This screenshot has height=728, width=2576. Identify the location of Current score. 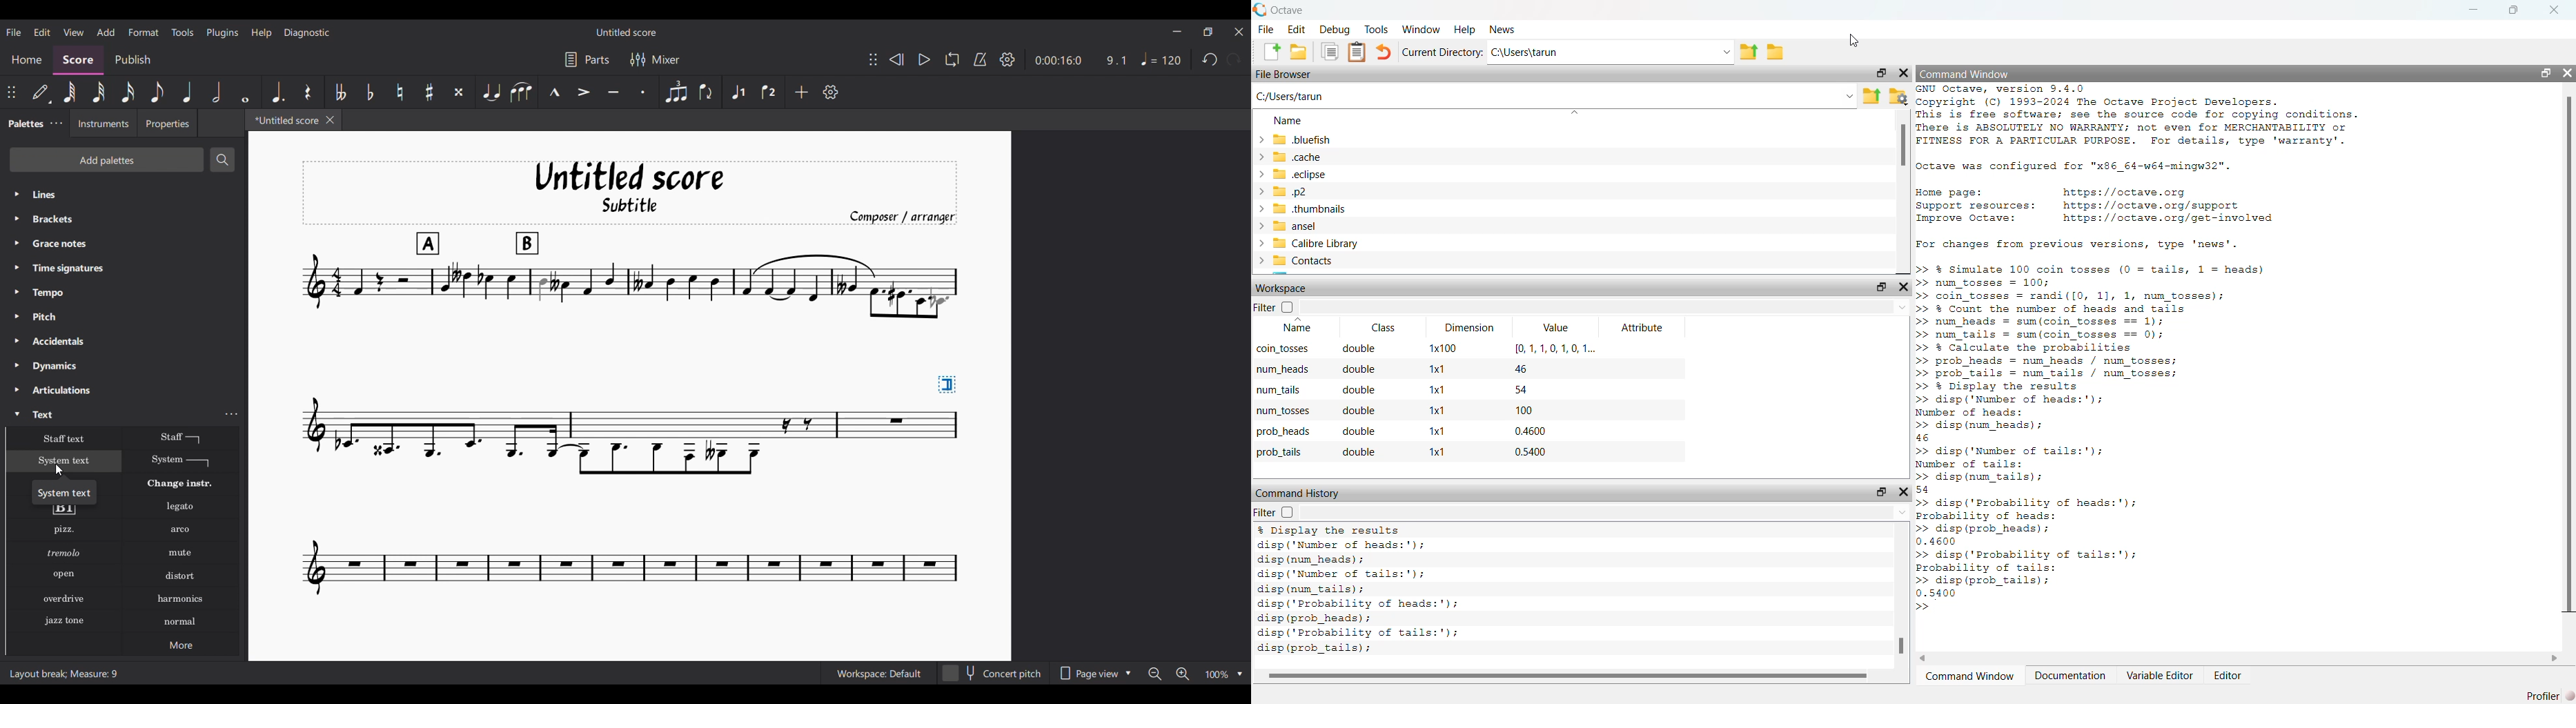
(629, 379).